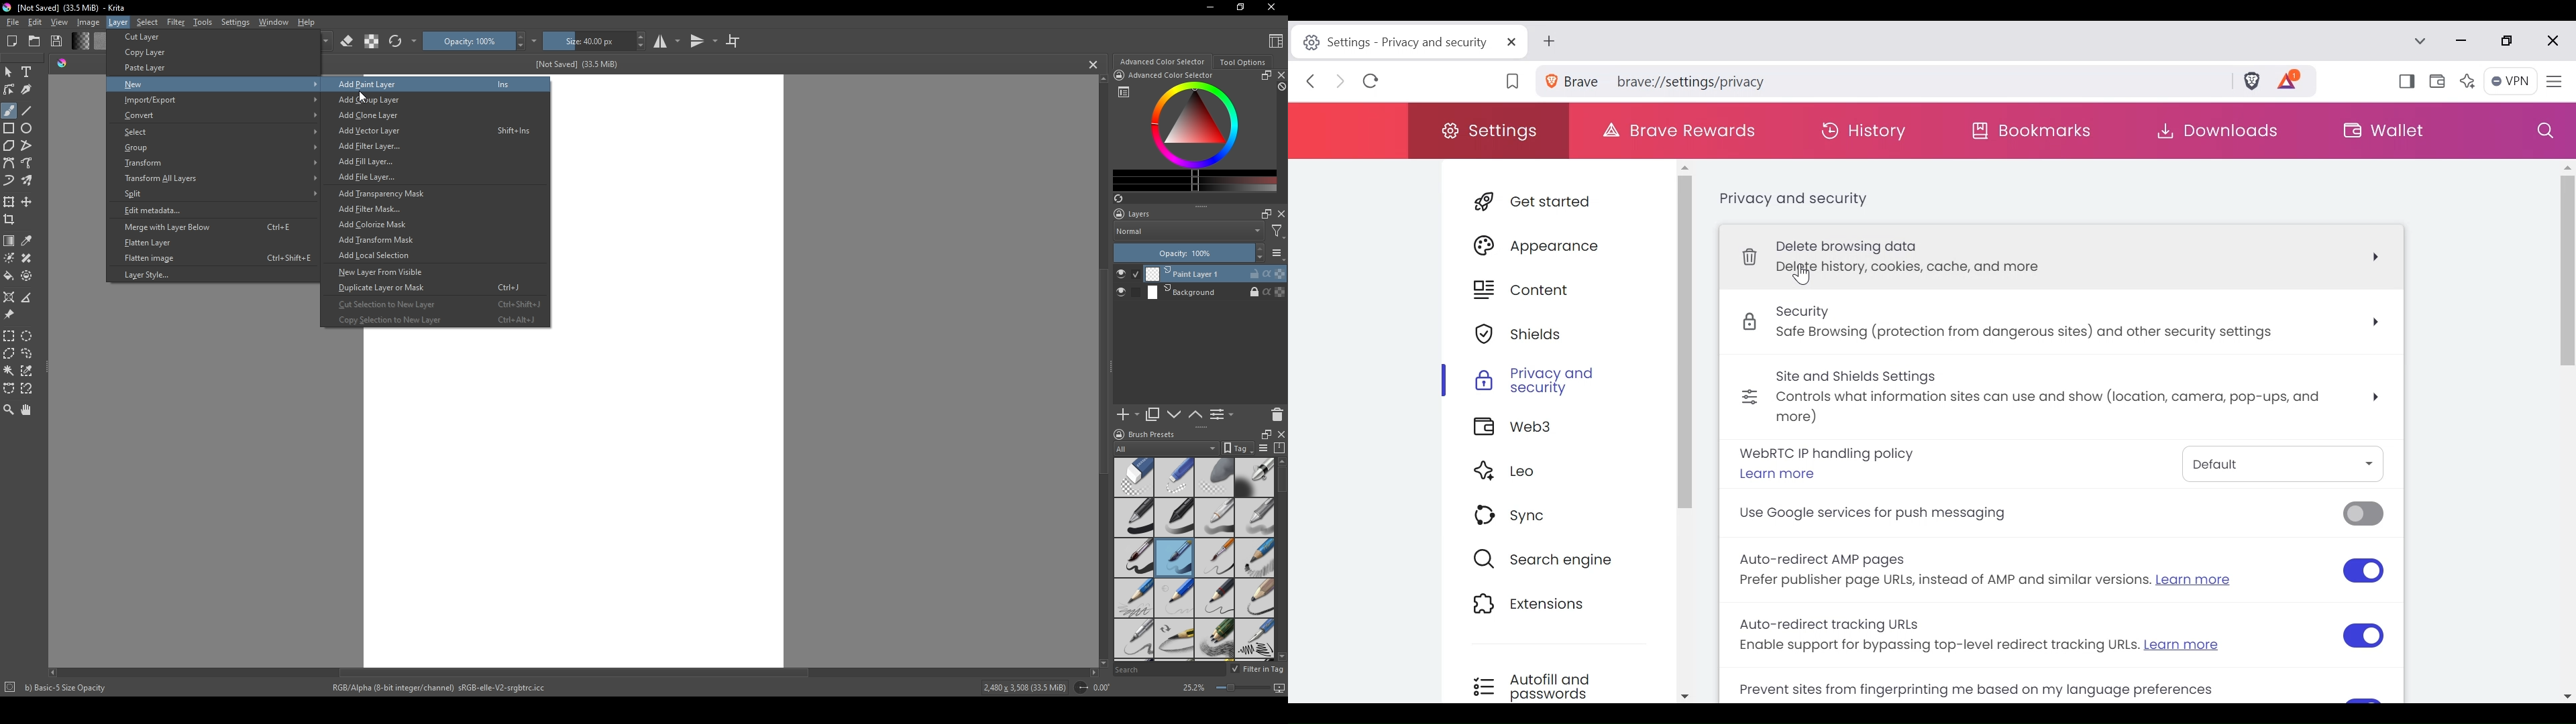  I want to click on decrease, so click(1258, 259).